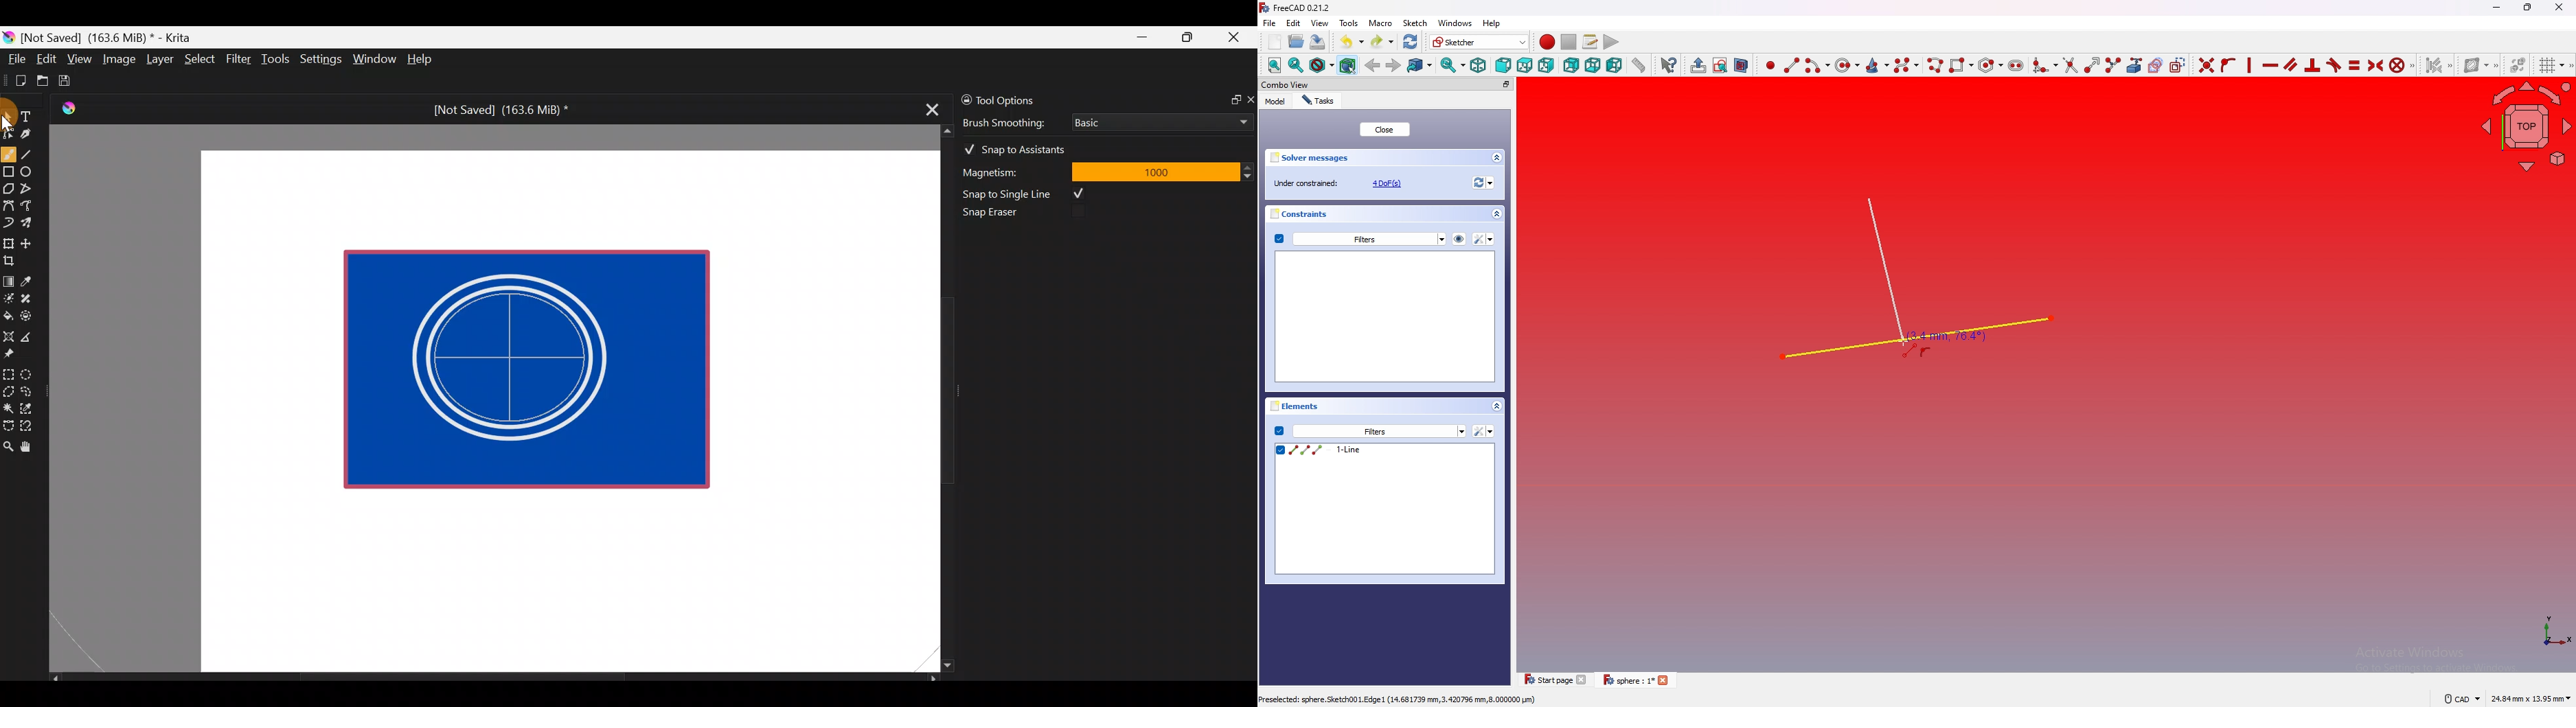 This screenshot has height=728, width=2576. Describe the element at coordinates (1009, 170) in the screenshot. I see `Magnetism` at that location.